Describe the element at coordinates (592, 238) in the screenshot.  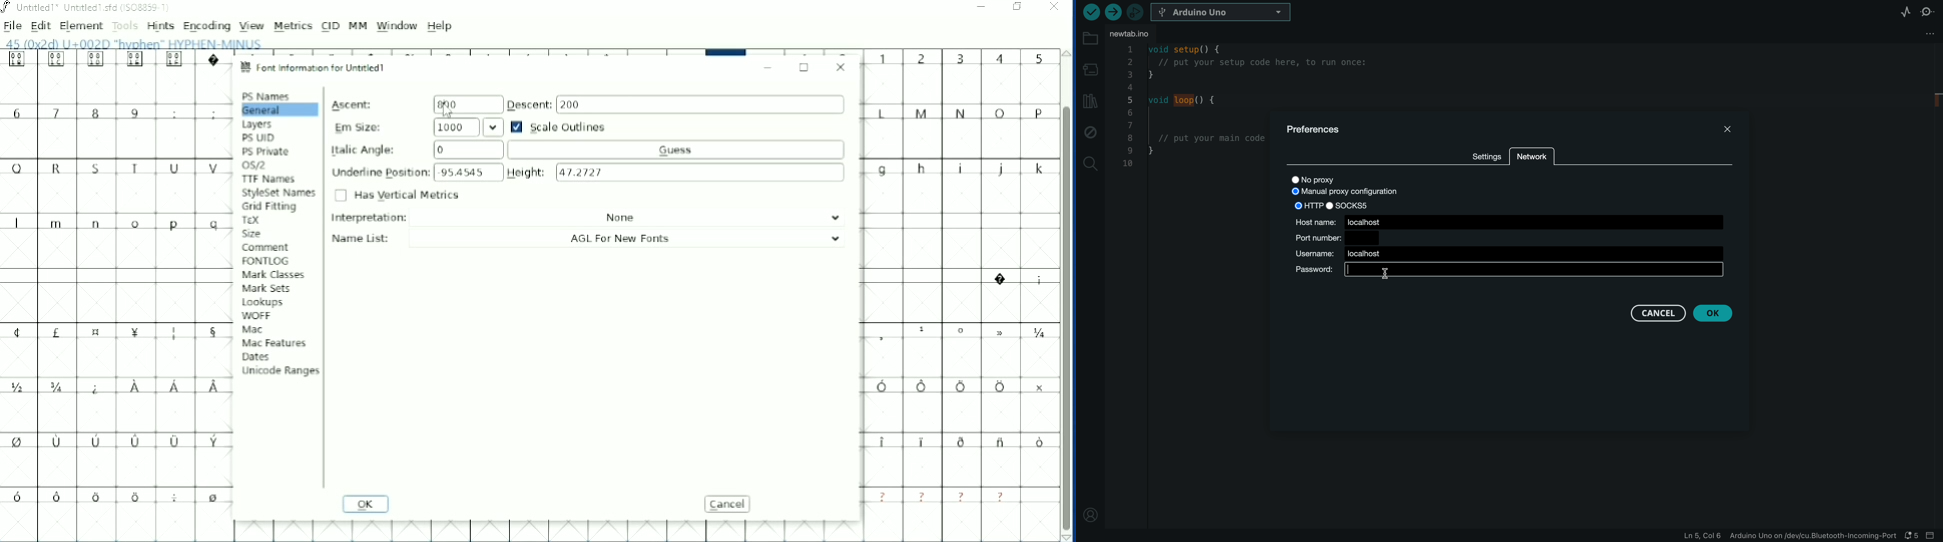
I see `Name List` at that location.